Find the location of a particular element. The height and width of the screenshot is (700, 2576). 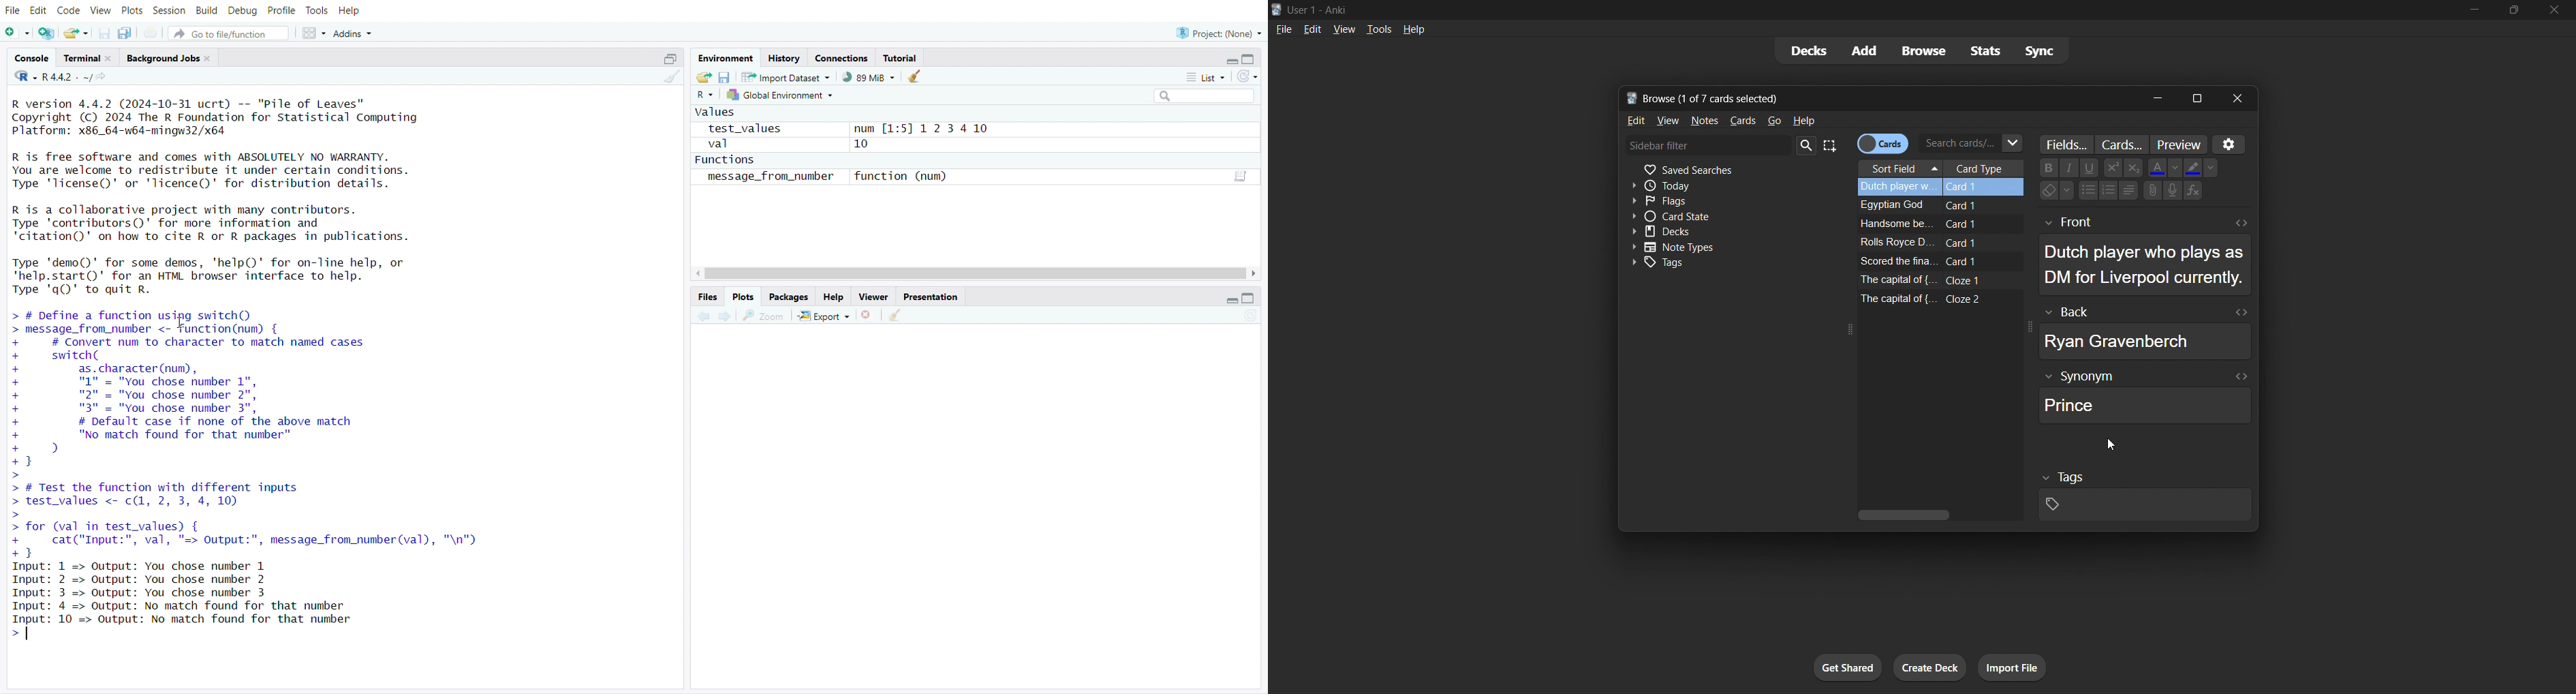

Save all open documents (Ctrl + Alt + S) is located at coordinates (129, 32).